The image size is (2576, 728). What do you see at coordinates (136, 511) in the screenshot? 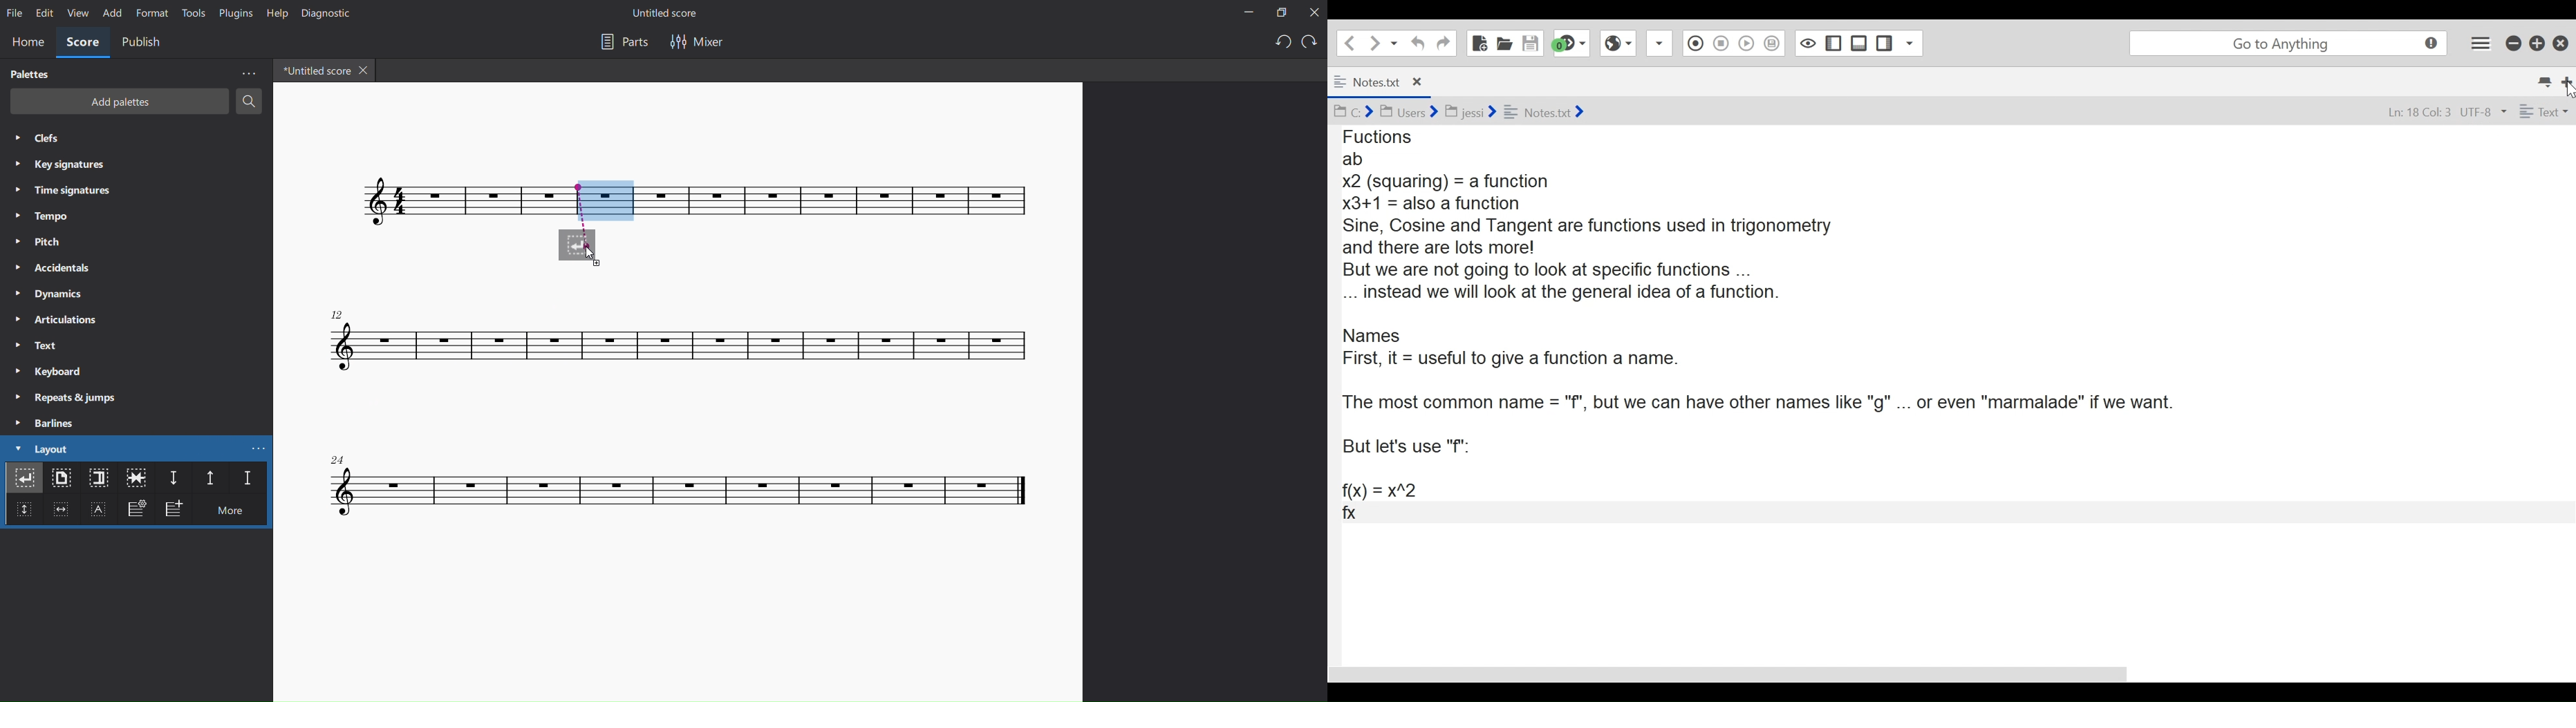
I see `frame settings` at bounding box center [136, 511].